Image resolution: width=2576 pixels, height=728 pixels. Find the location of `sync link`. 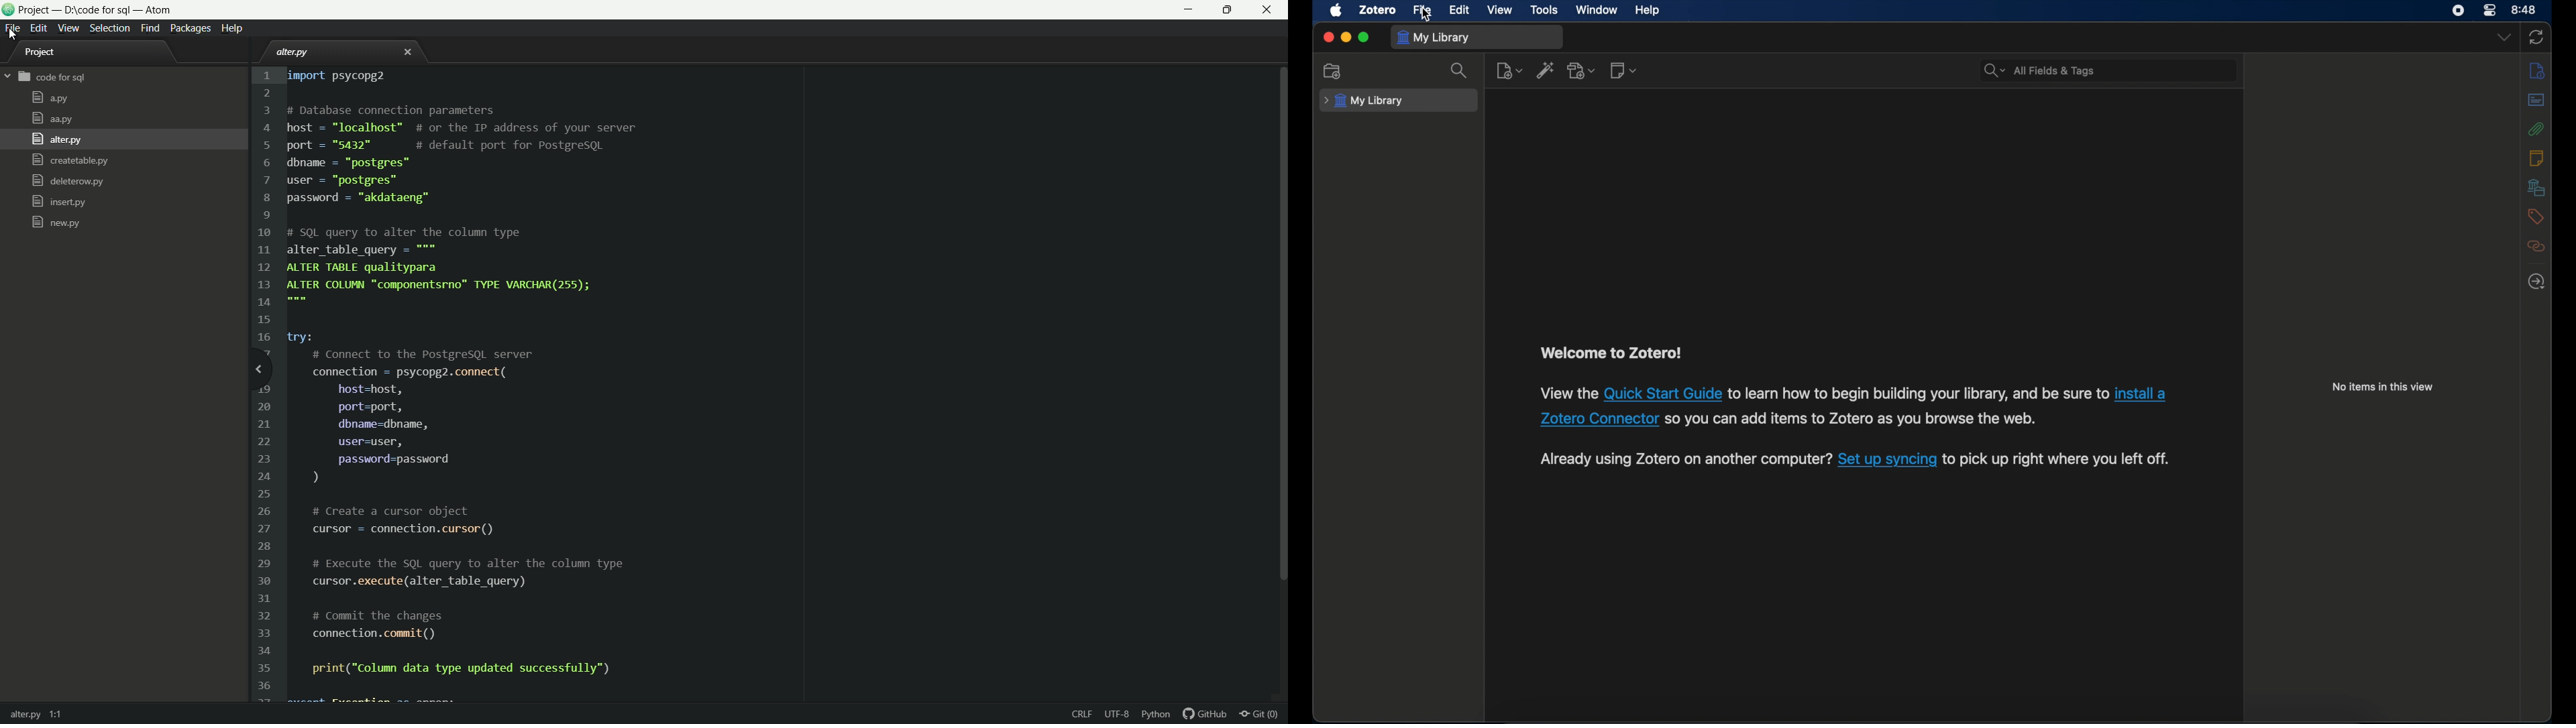

sync link is located at coordinates (1887, 461).